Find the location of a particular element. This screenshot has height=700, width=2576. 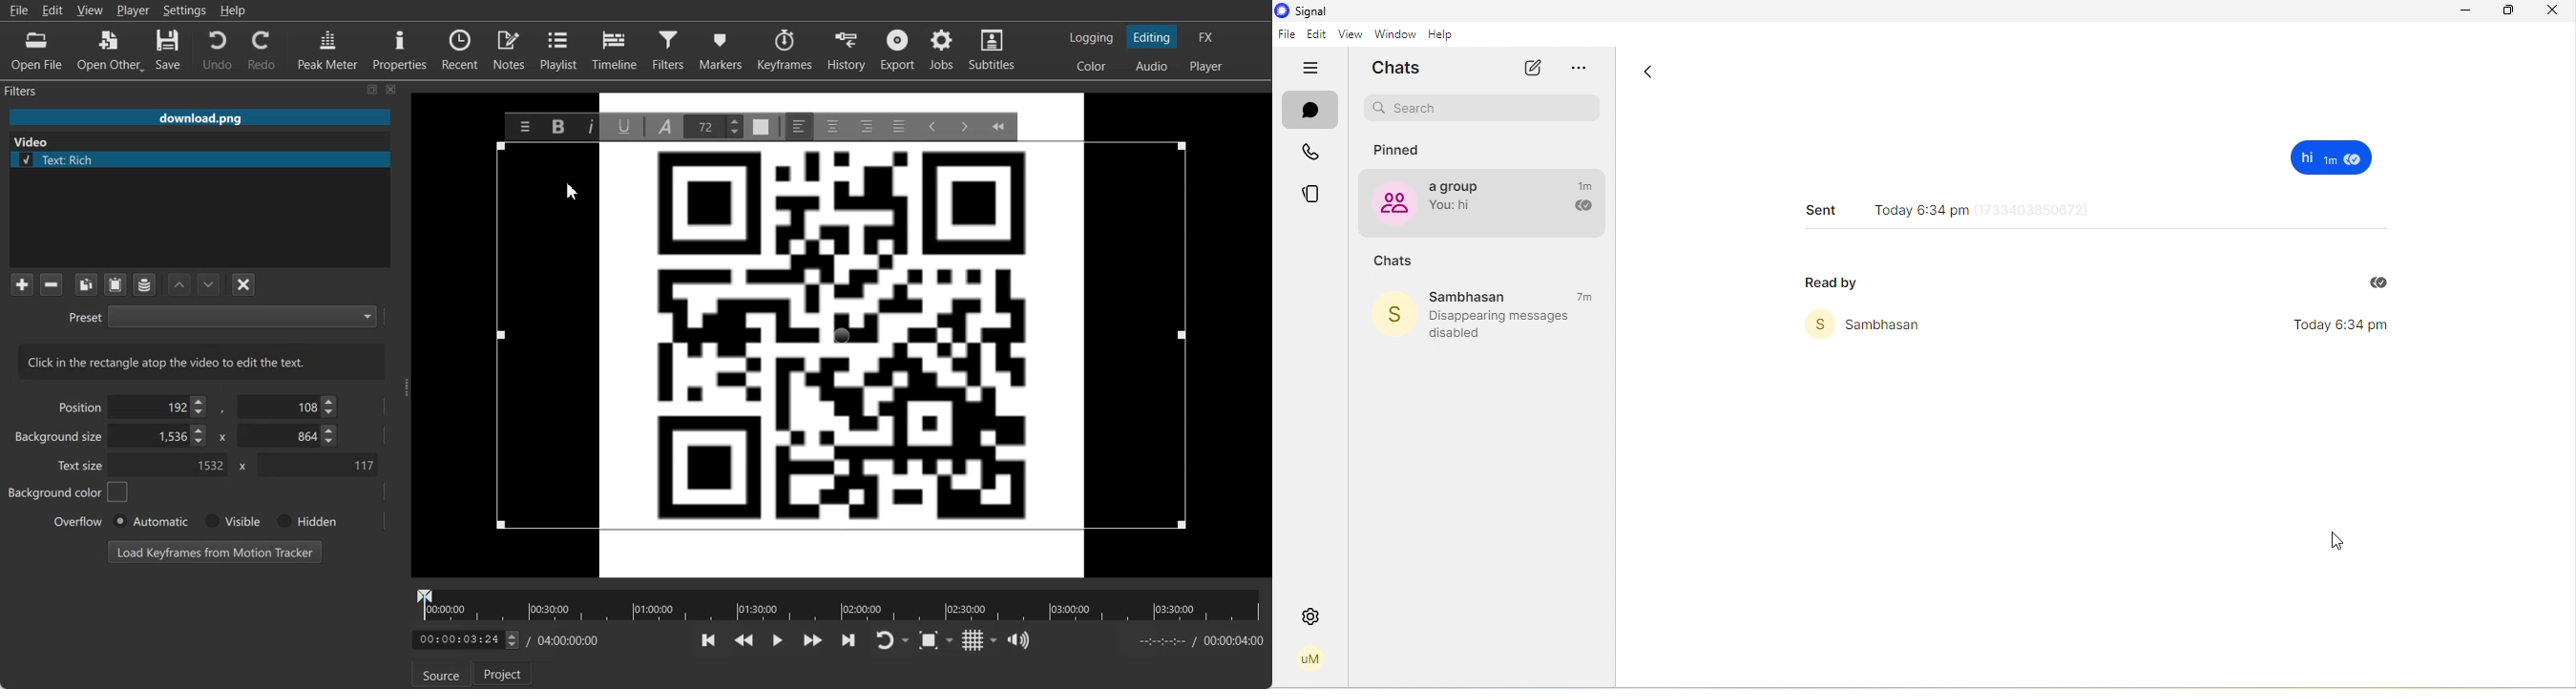

Maximize is located at coordinates (373, 89).